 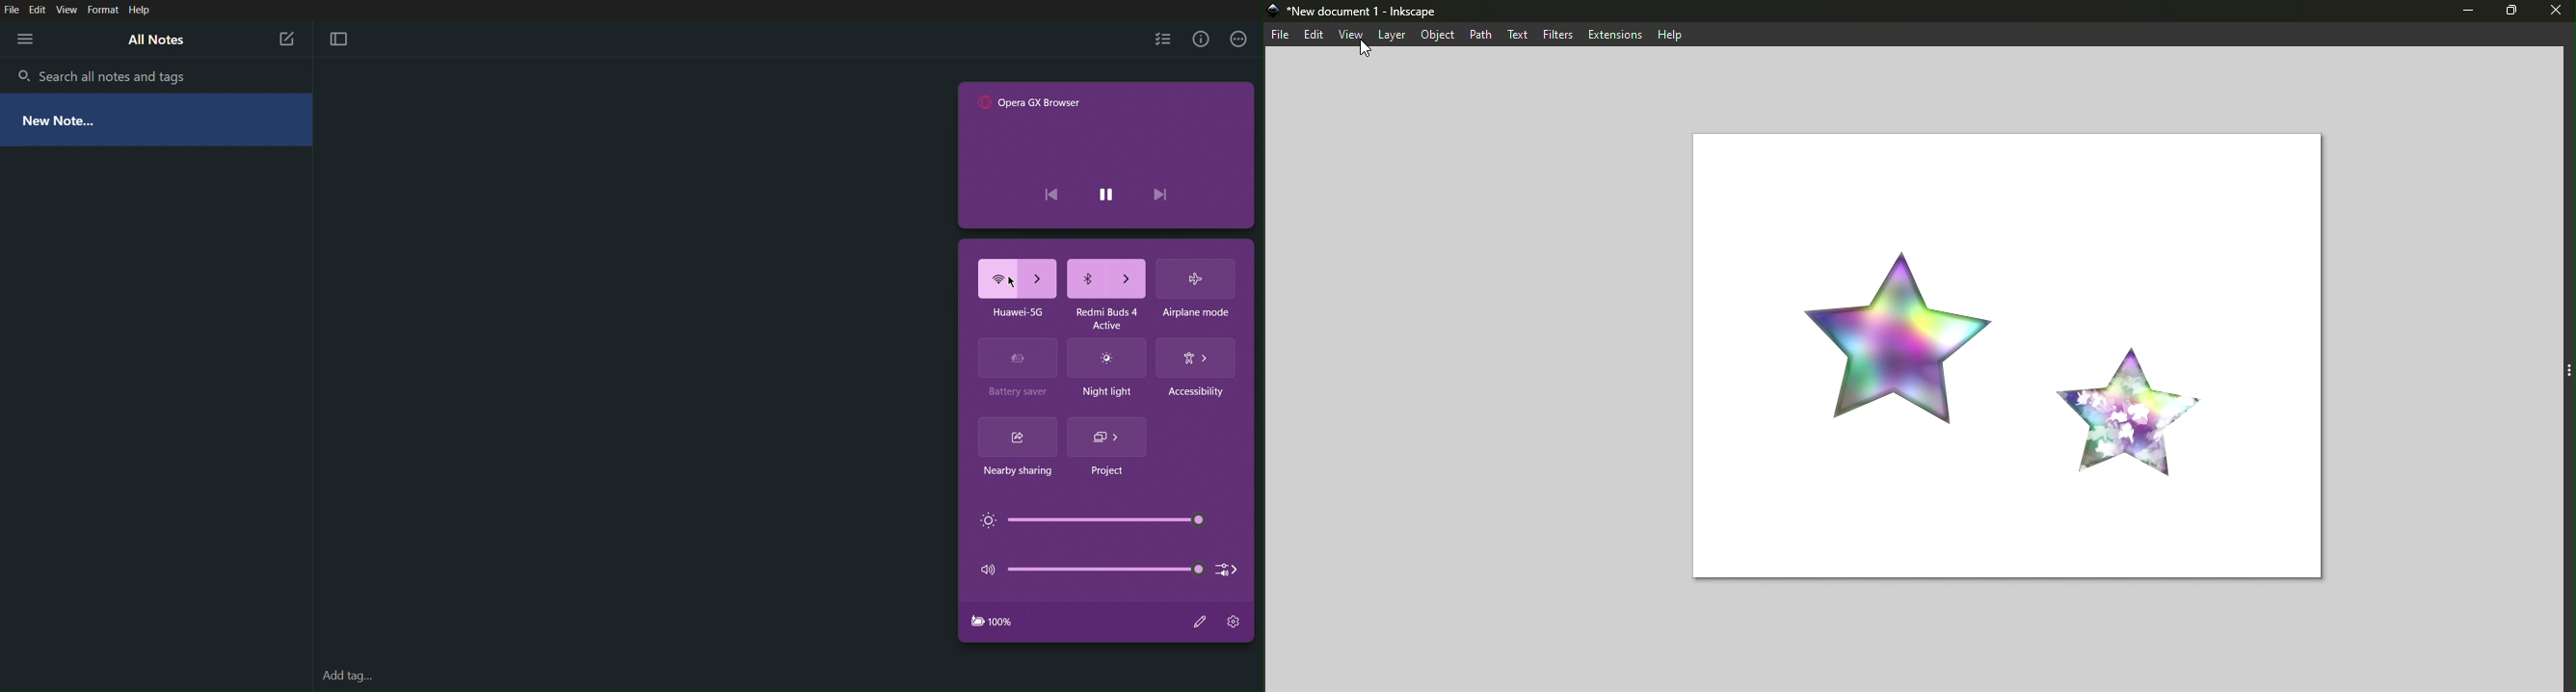 What do you see at coordinates (140, 10) in the screenshot?
I see `Help` at bounding box center [140, 10].